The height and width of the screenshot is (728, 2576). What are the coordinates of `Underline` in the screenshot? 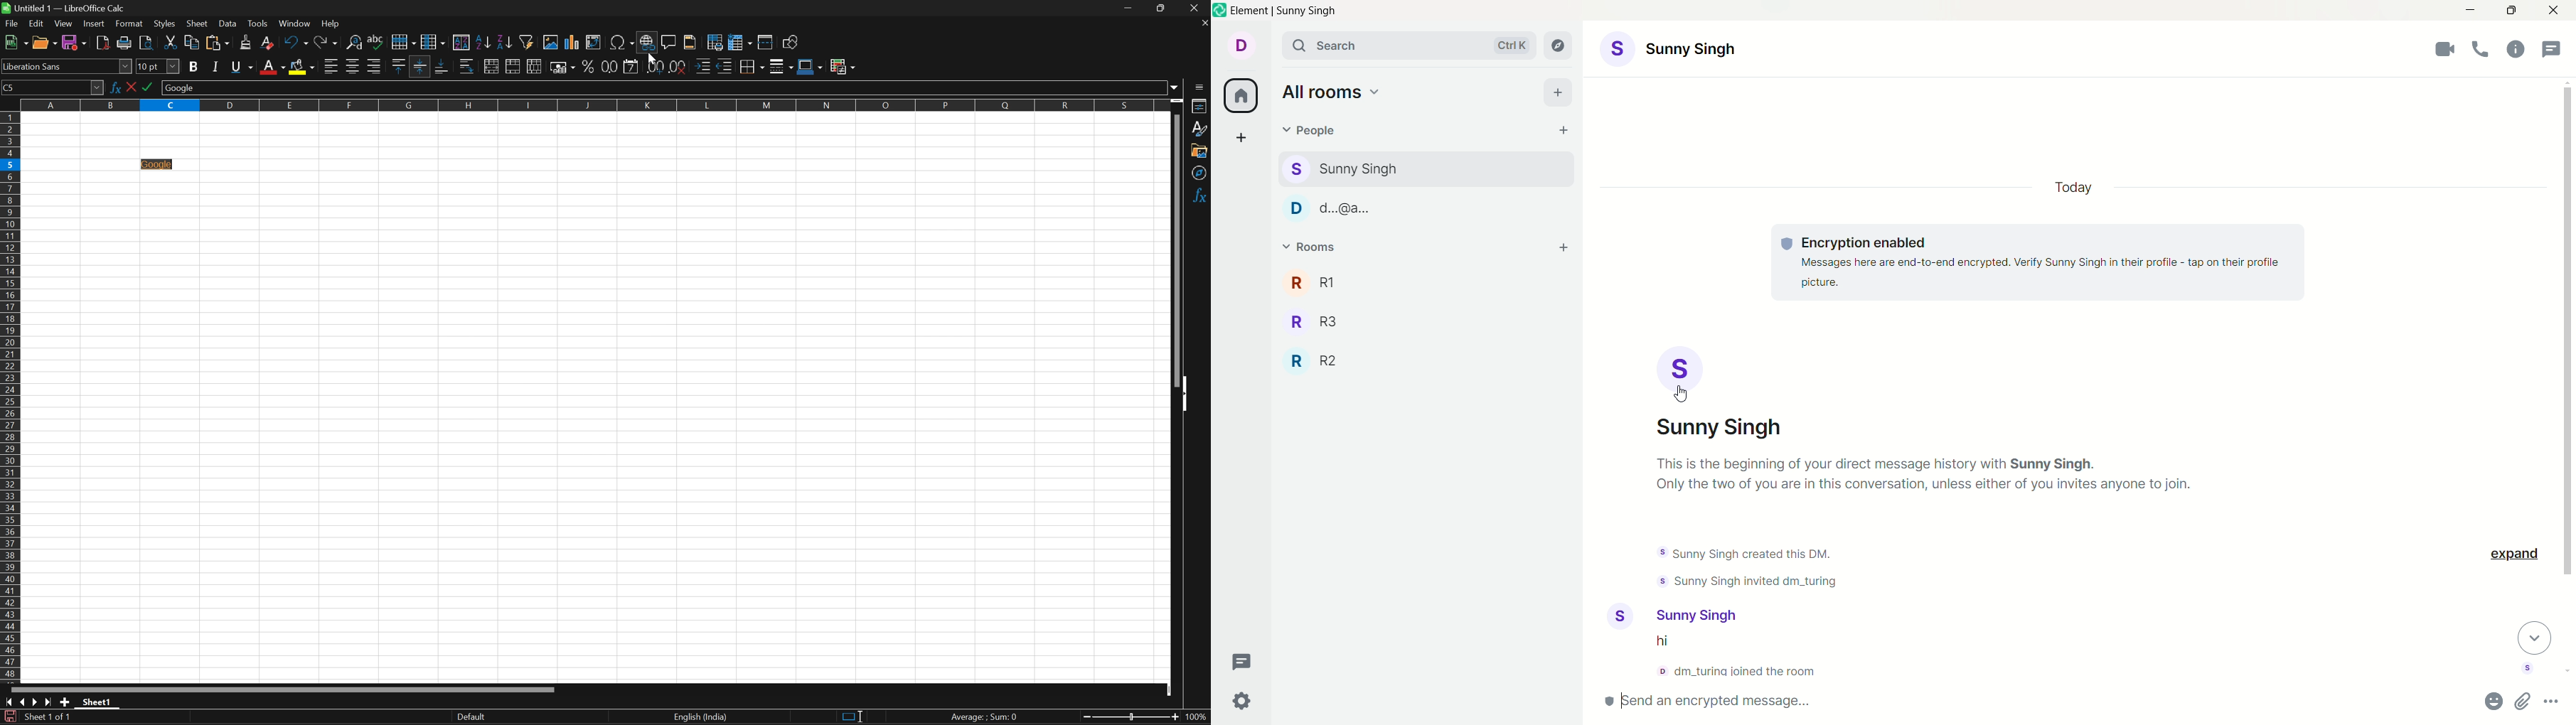 It's located at (243, 66).